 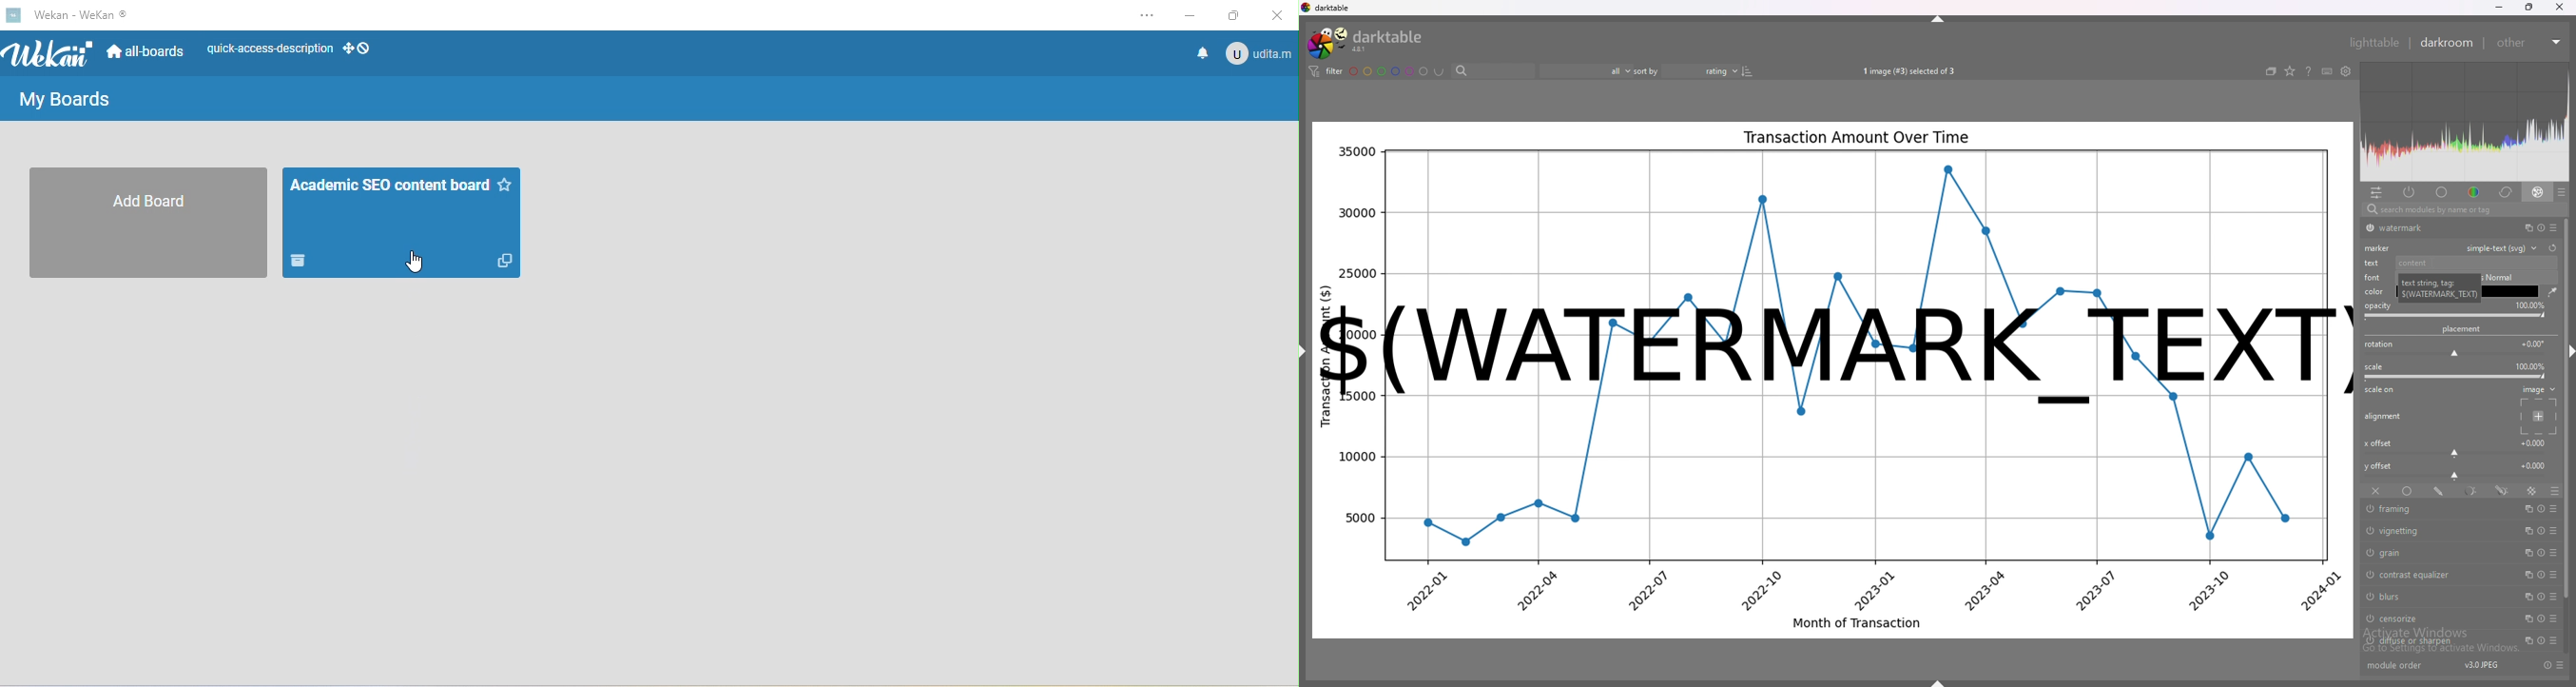 I want to click on multiple instances action, so click(x=2524, y=228).